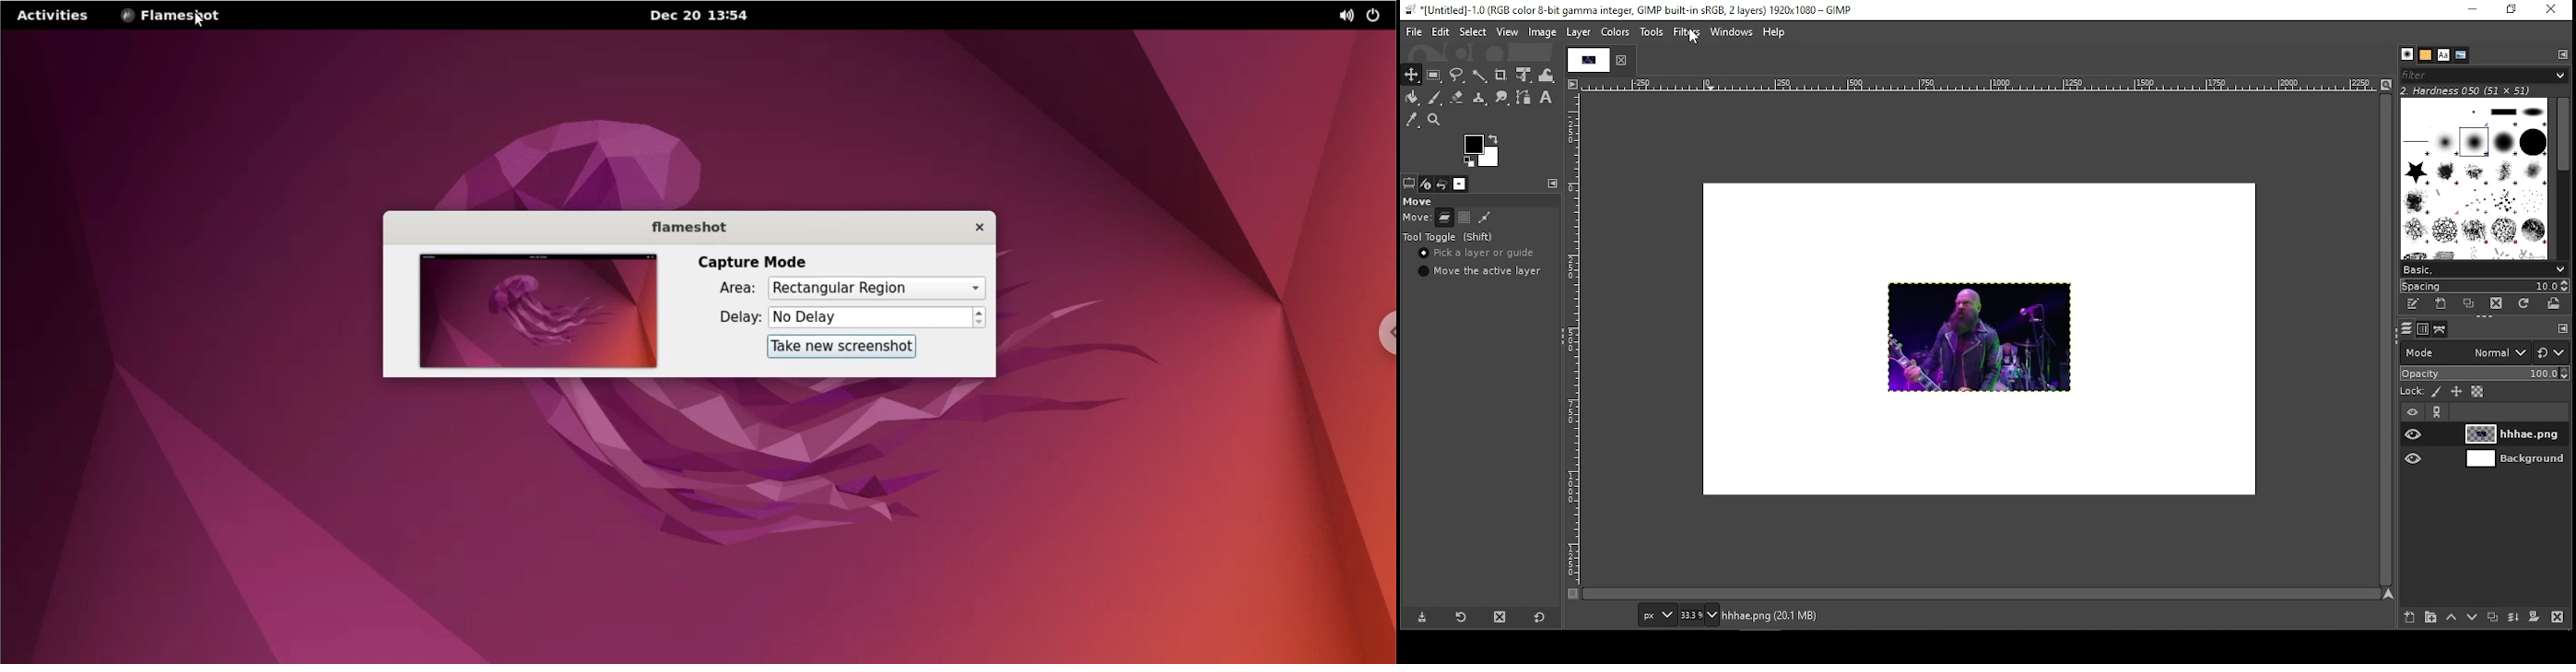 The image size is (2576, 672). What do you see at coordinates (2440, 303) in the screenshot?
I see `create a new brush` at bounding box center [2440, 303].